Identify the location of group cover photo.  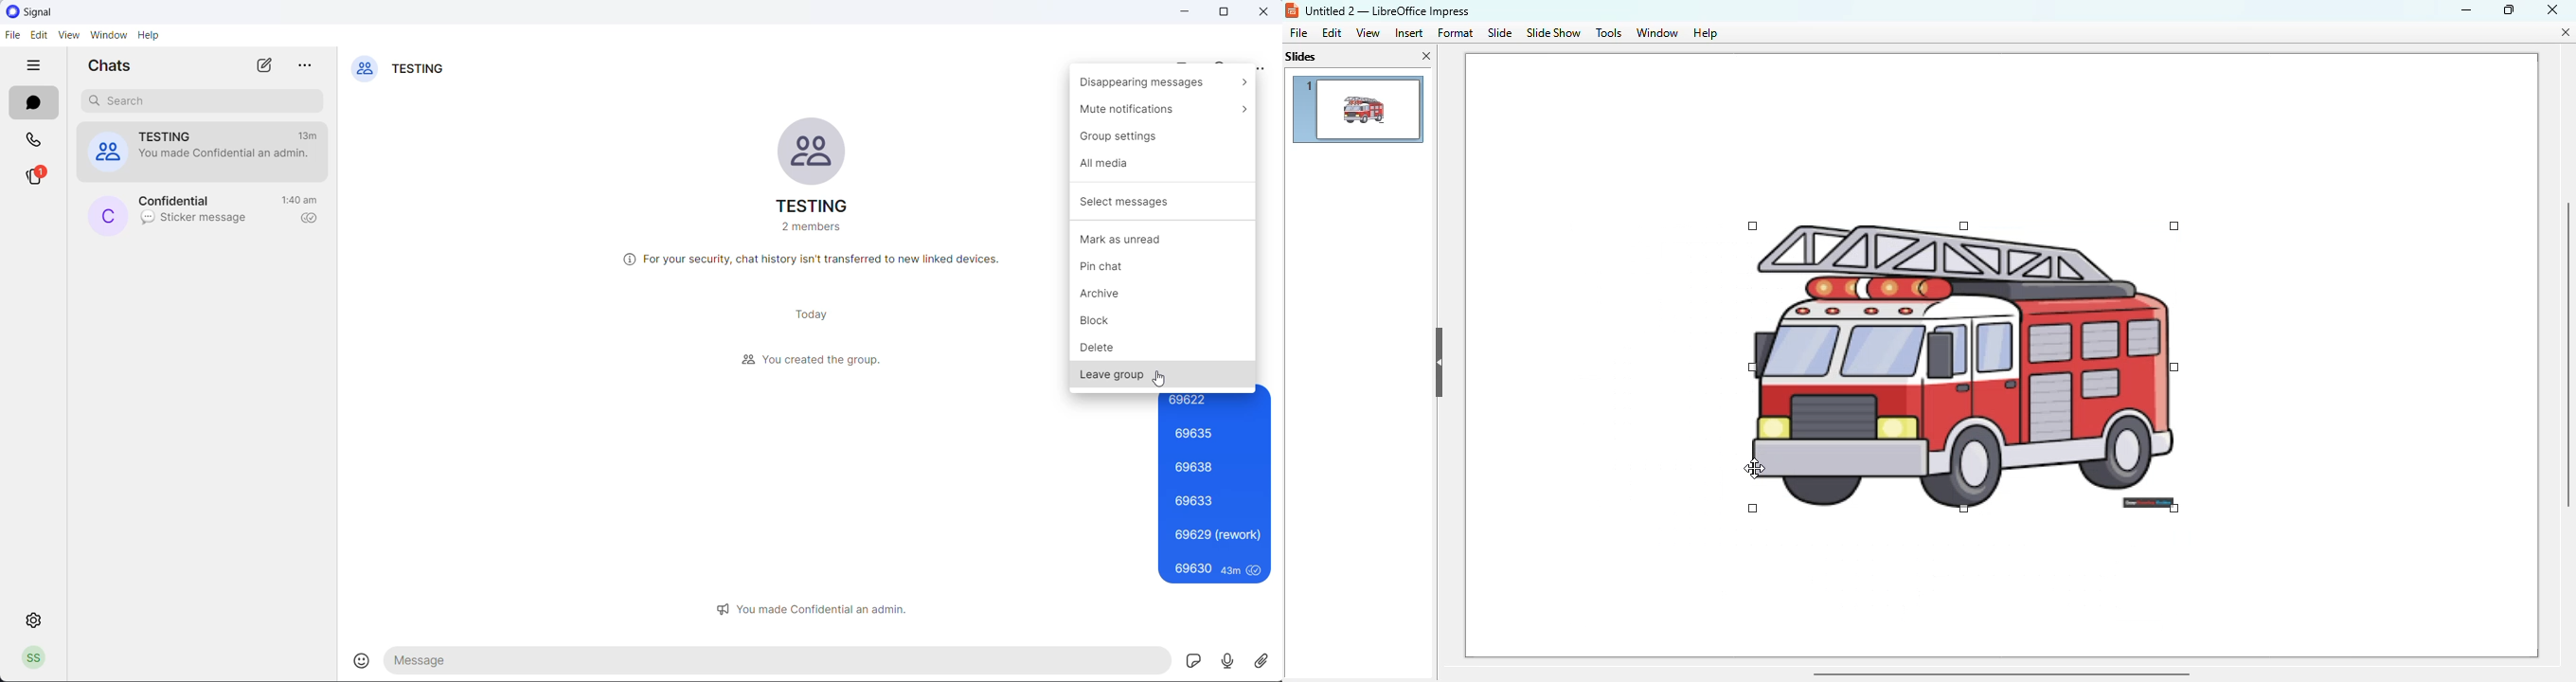
(365, 71).